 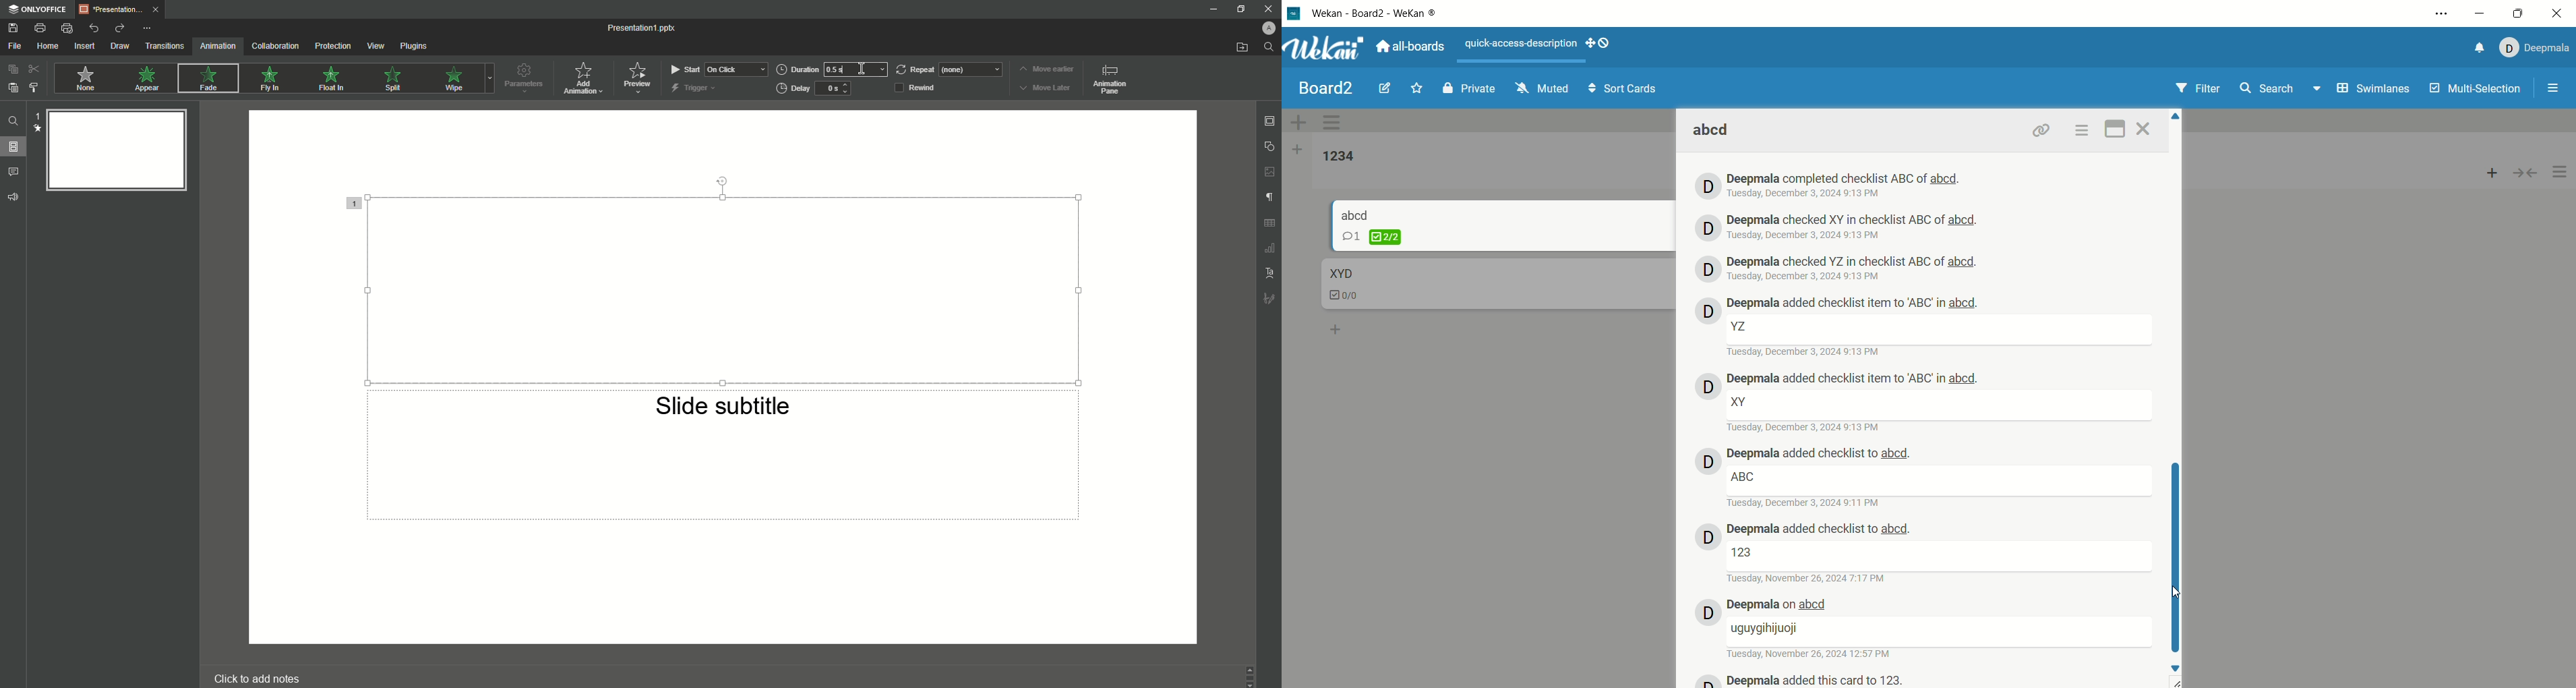 What do you see at coordinates (1708, 268) in the screenshot?
I see `avatar` at bounding box center [1708, 268].